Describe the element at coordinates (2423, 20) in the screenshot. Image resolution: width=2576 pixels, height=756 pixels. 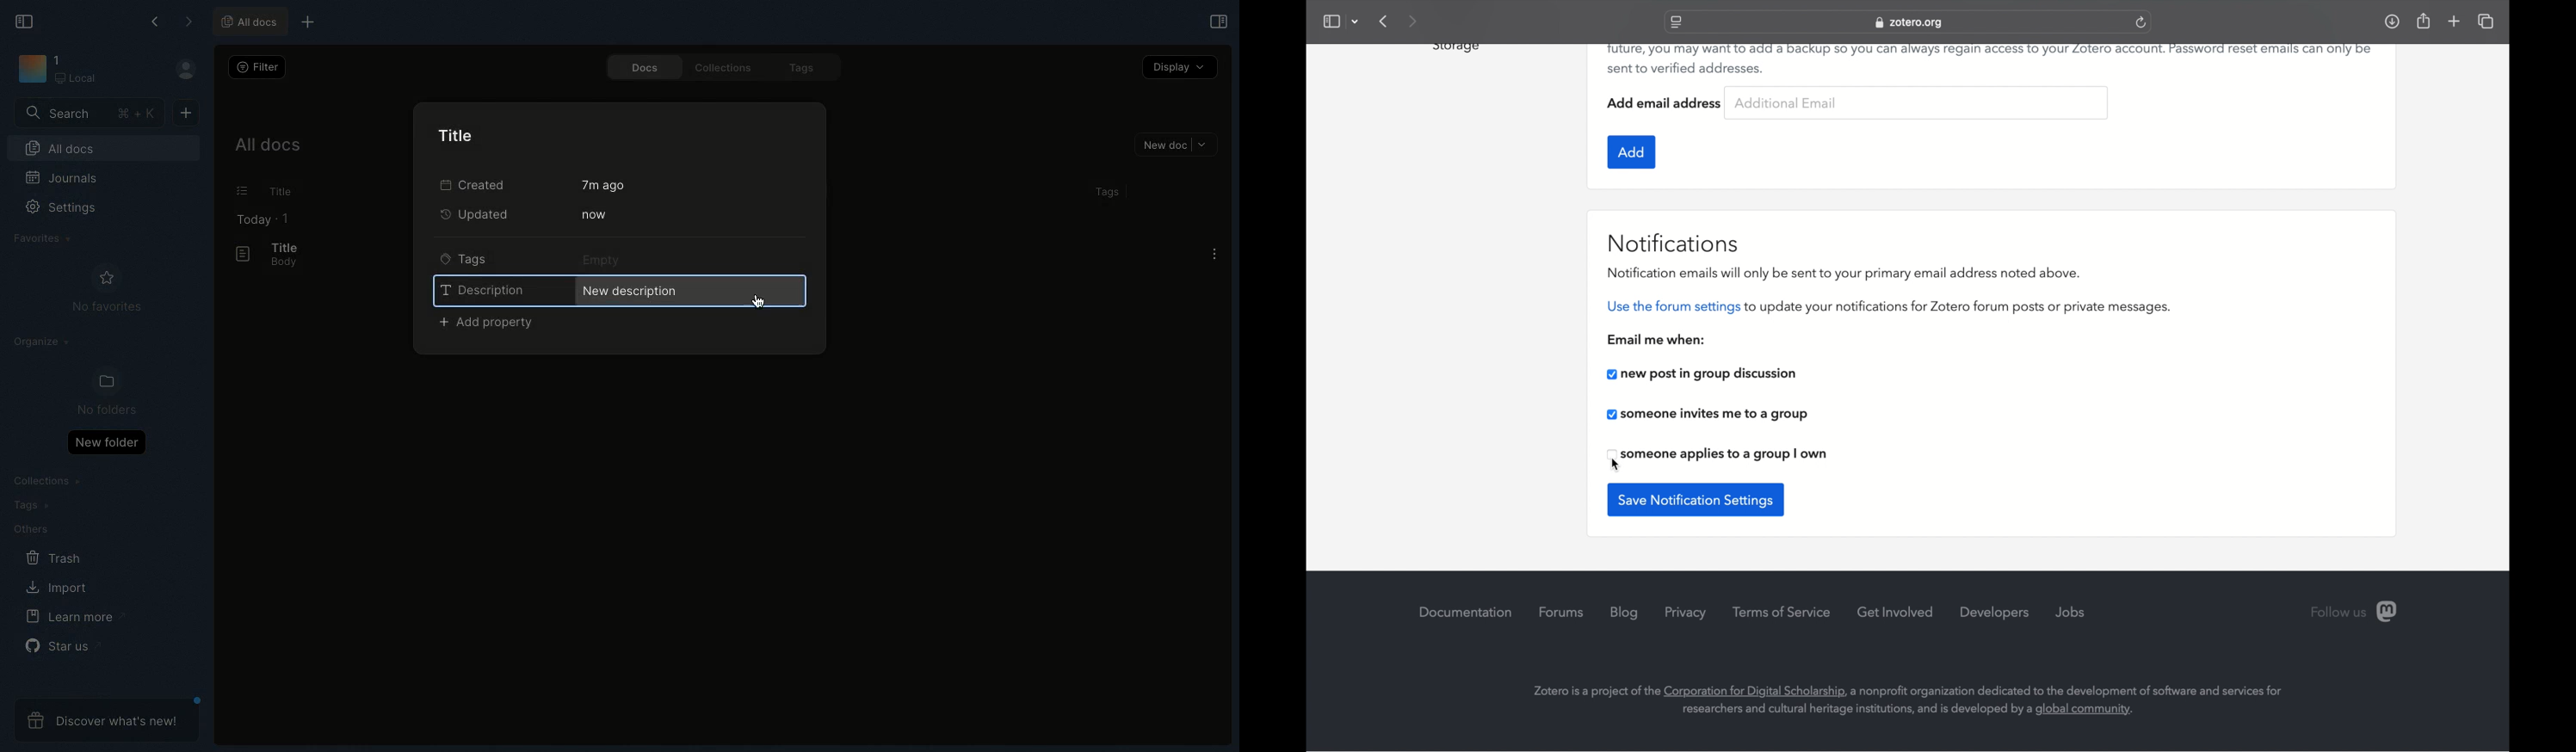
I see `share` at that location.